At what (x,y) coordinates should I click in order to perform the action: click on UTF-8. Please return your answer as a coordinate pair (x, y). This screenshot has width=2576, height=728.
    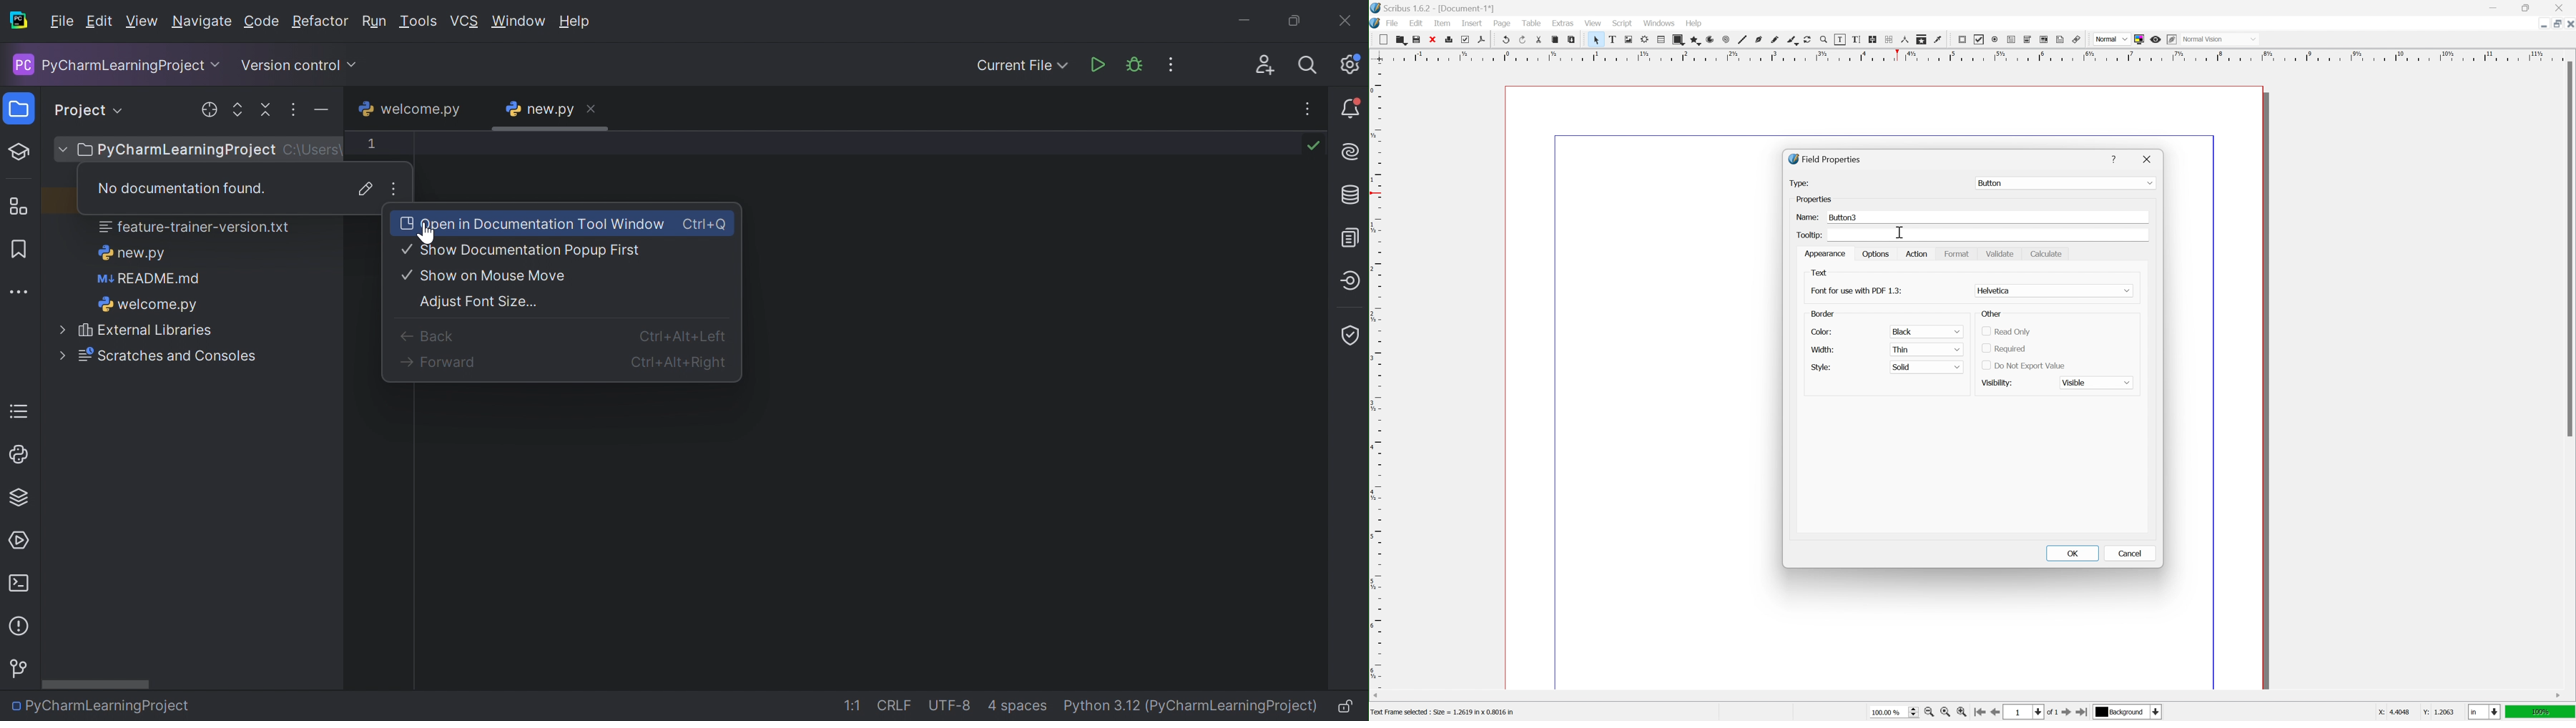
    Looking at the image, I should click on (953, 704).